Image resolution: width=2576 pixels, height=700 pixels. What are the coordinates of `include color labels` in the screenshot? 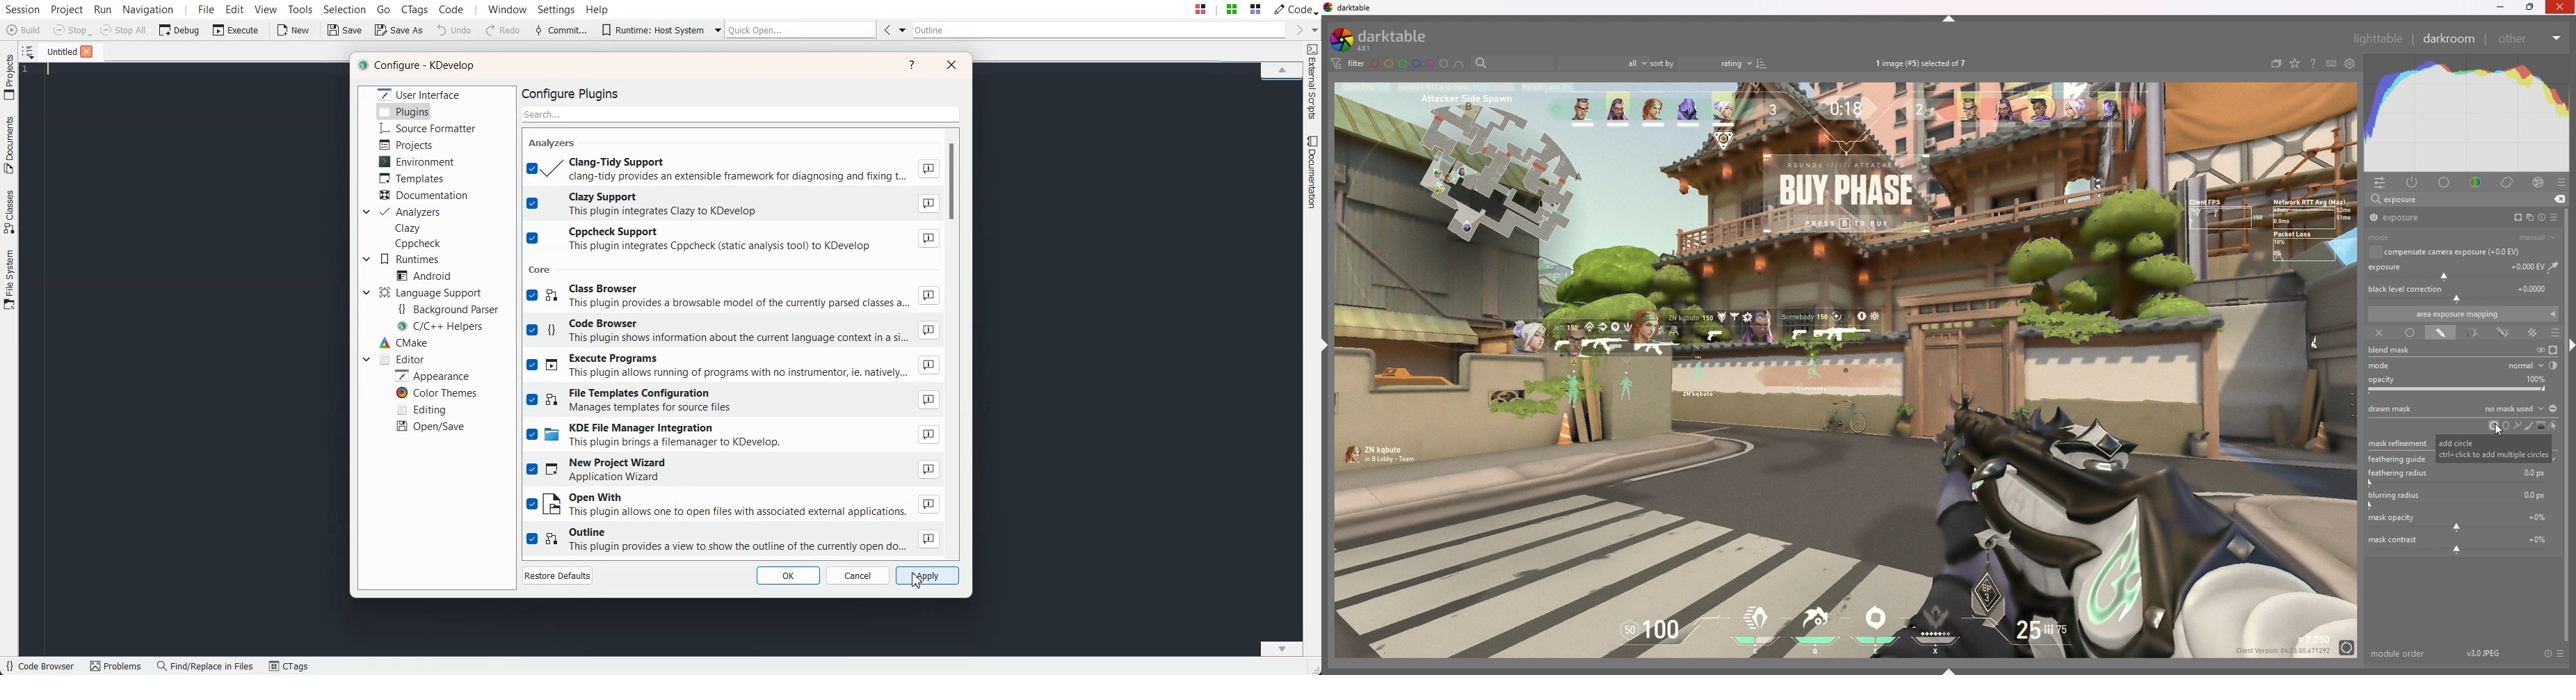 It's located at (1461, 64).